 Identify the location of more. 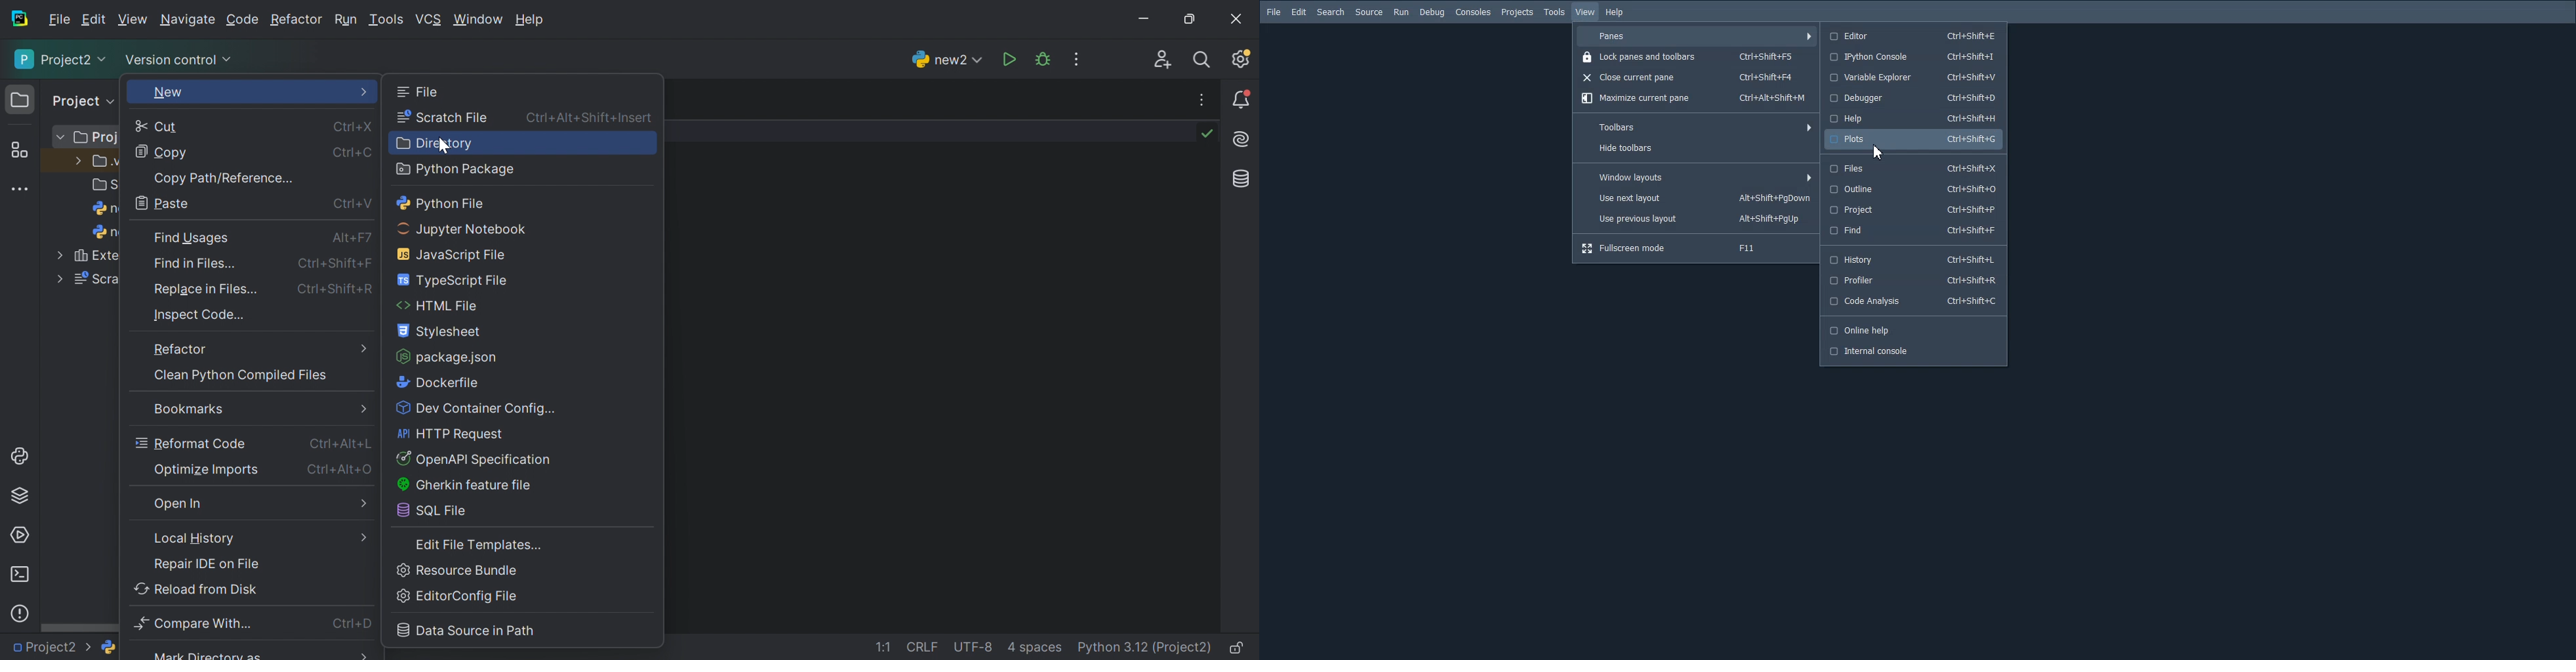
(366, 538).